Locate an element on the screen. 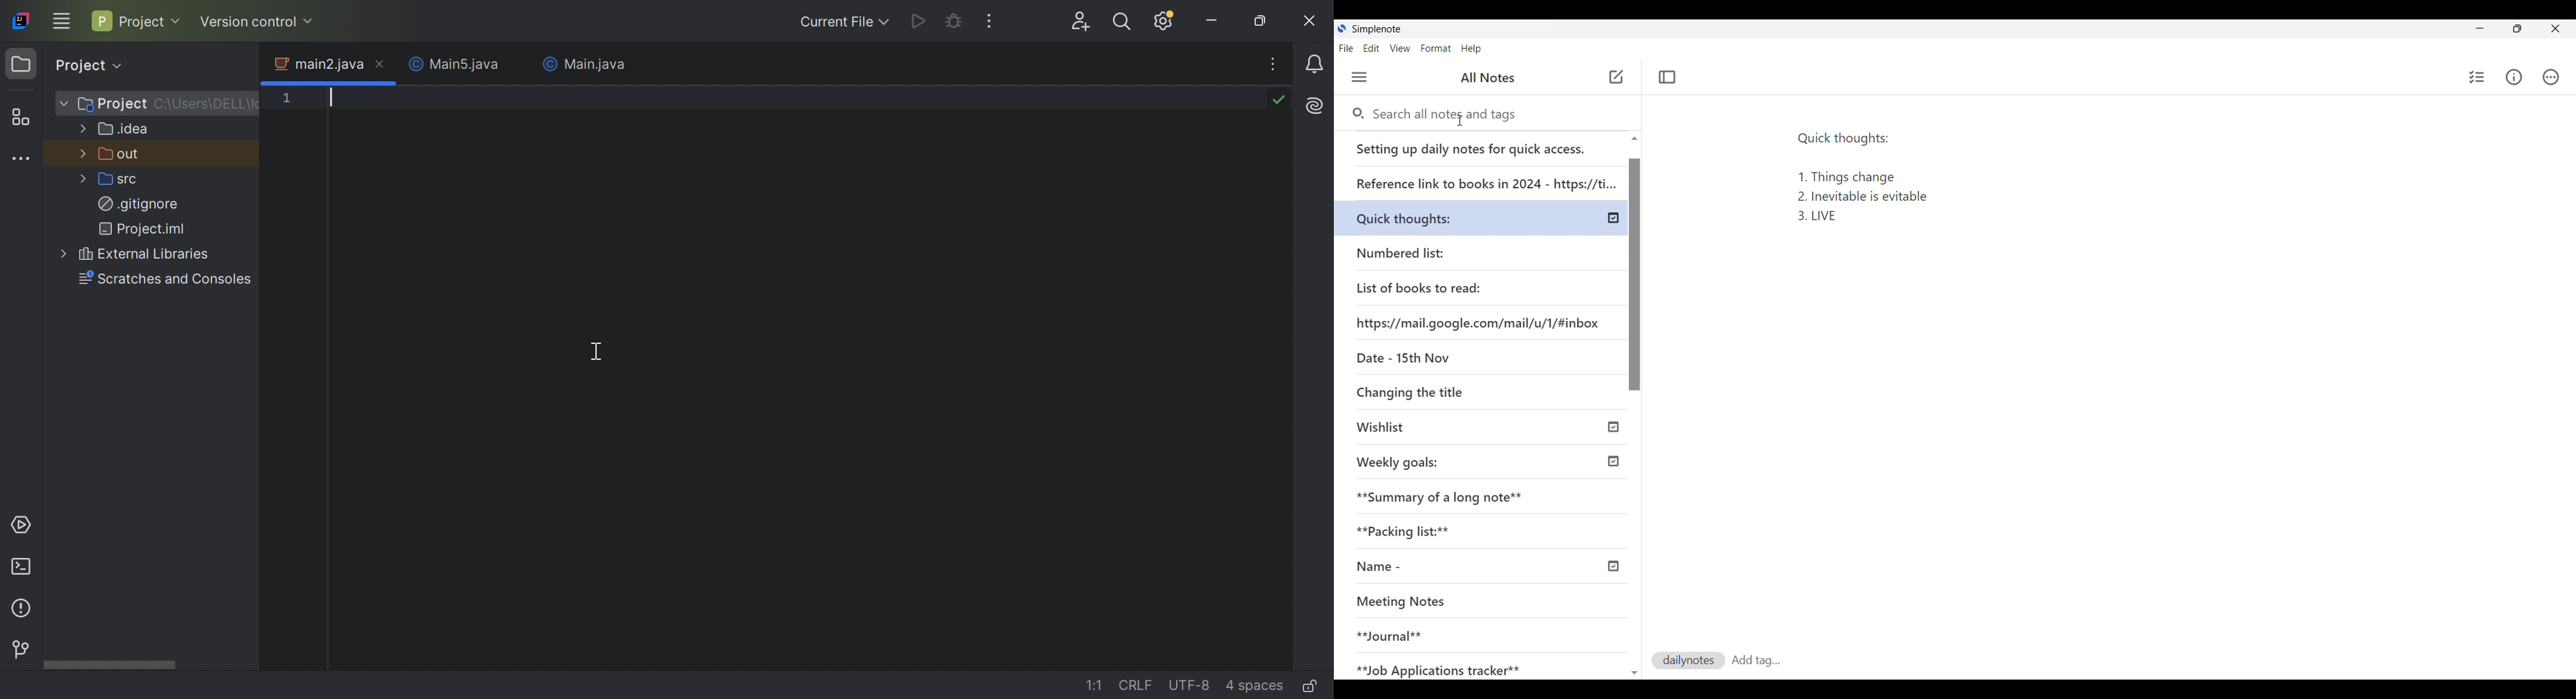 This screenshot has width=2576, height=700. dailynotes is located at coordinates (1689, 660).